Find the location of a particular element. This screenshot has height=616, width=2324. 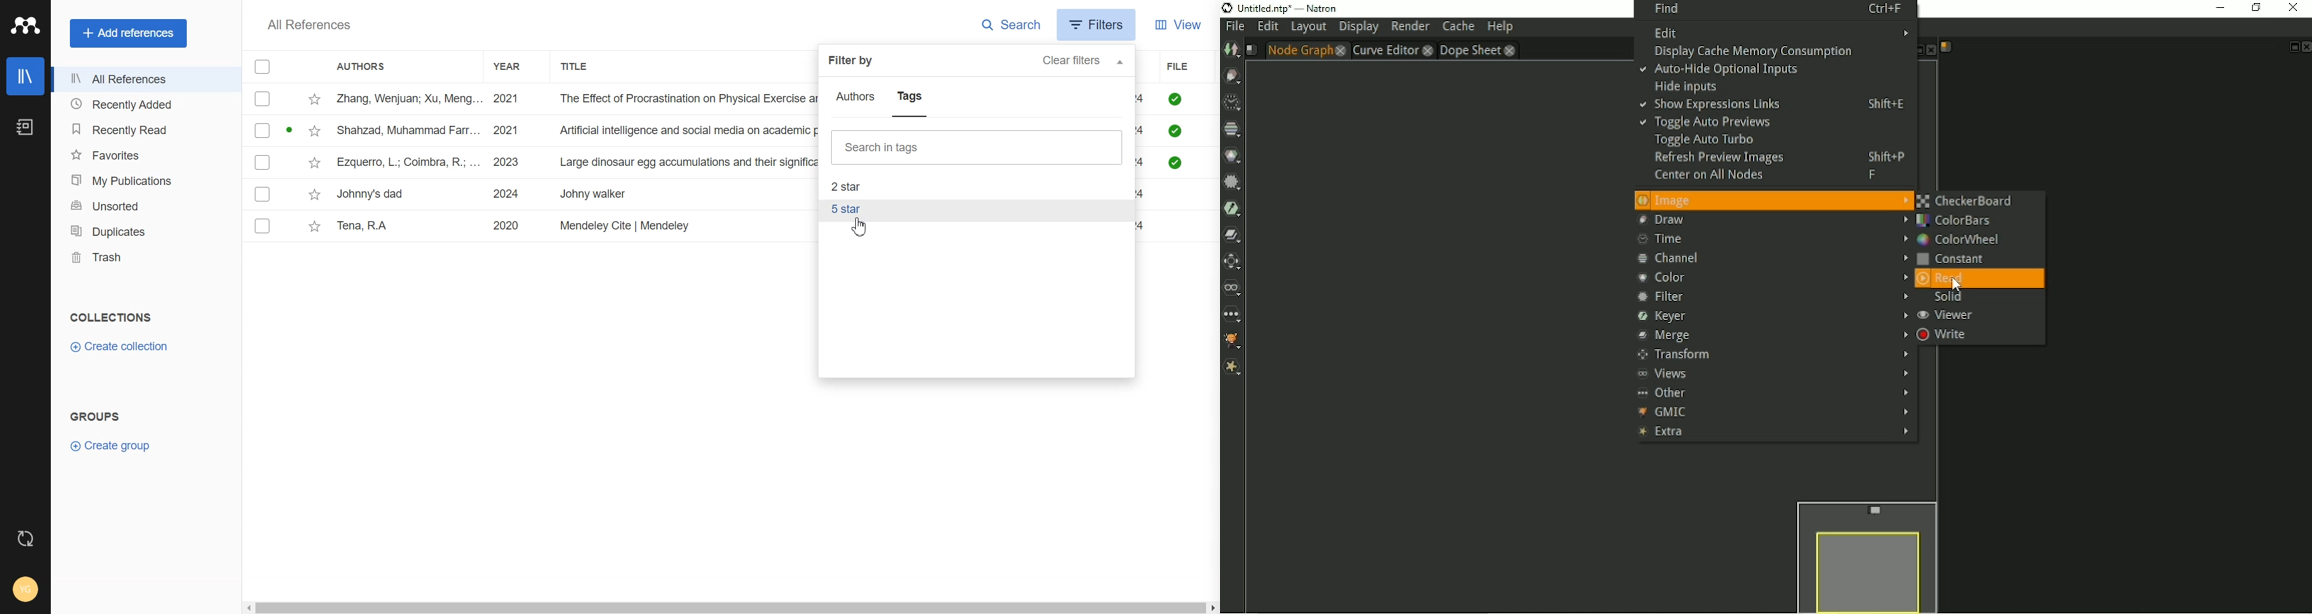

Filters is located at coordinates (1097, 24).